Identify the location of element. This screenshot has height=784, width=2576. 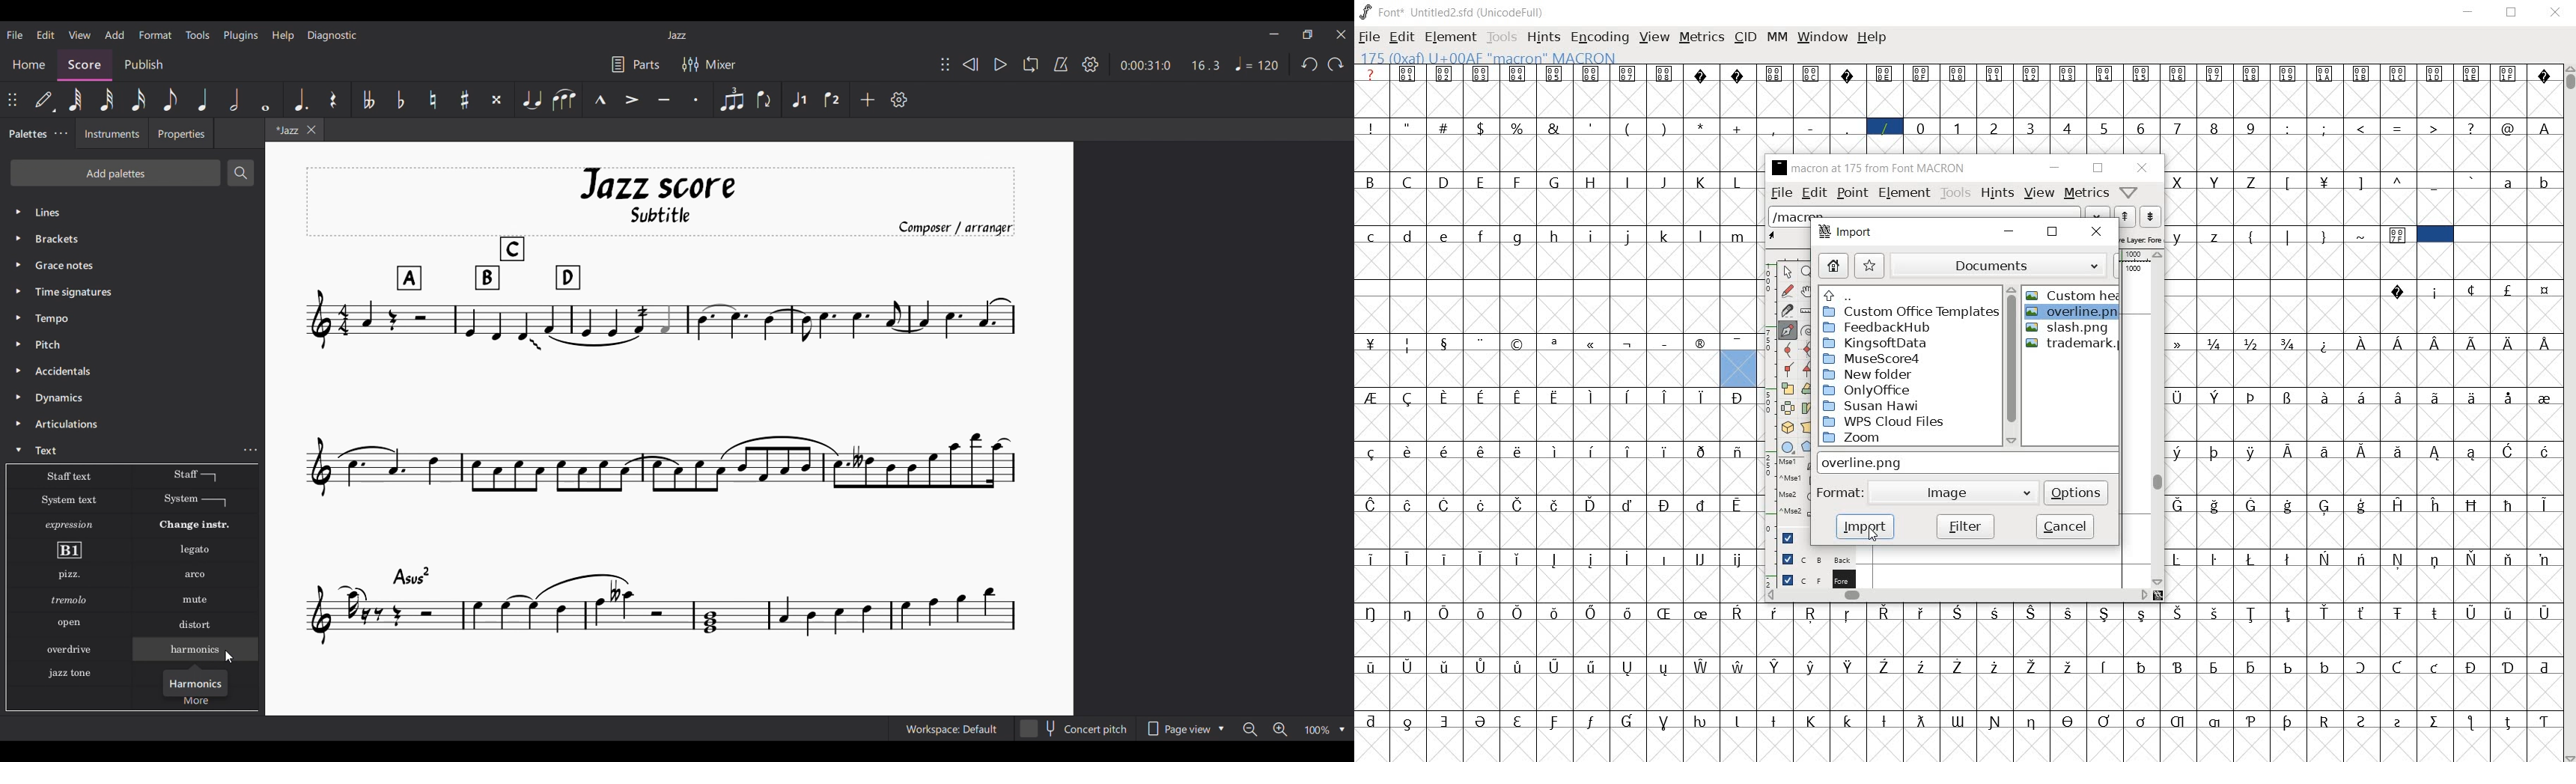
(1905, 194).